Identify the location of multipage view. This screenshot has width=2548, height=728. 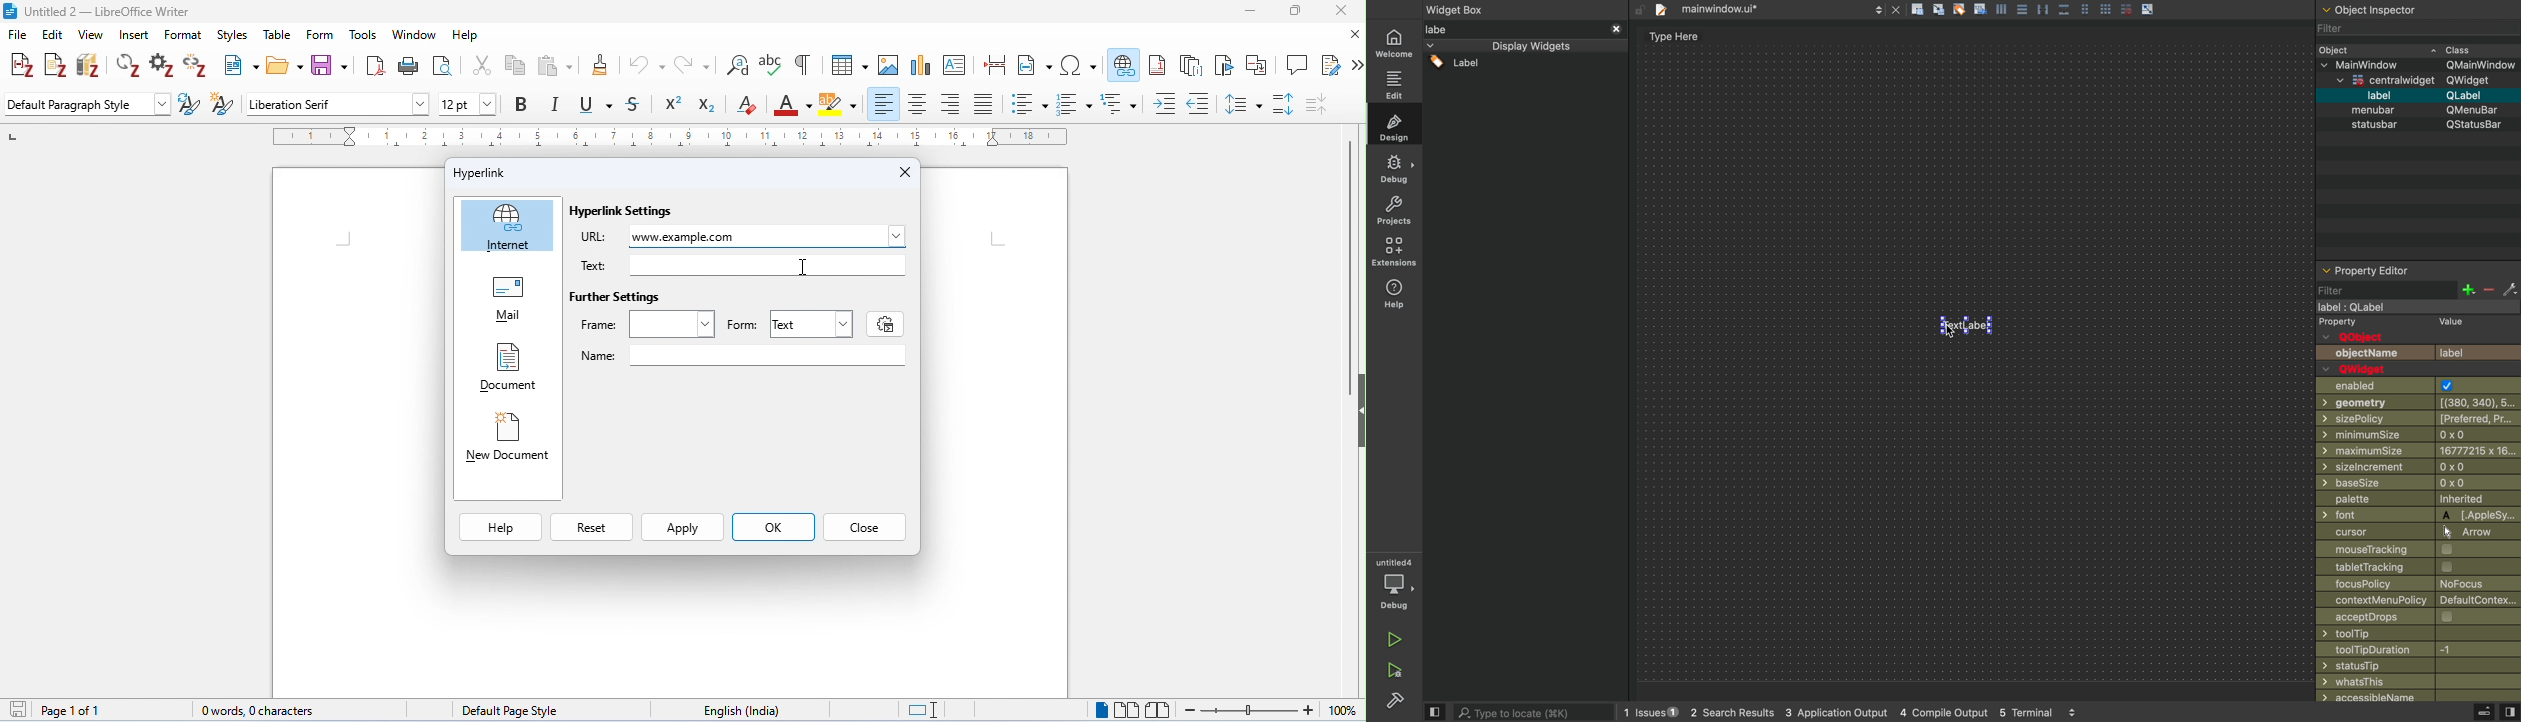
(1125, 709).